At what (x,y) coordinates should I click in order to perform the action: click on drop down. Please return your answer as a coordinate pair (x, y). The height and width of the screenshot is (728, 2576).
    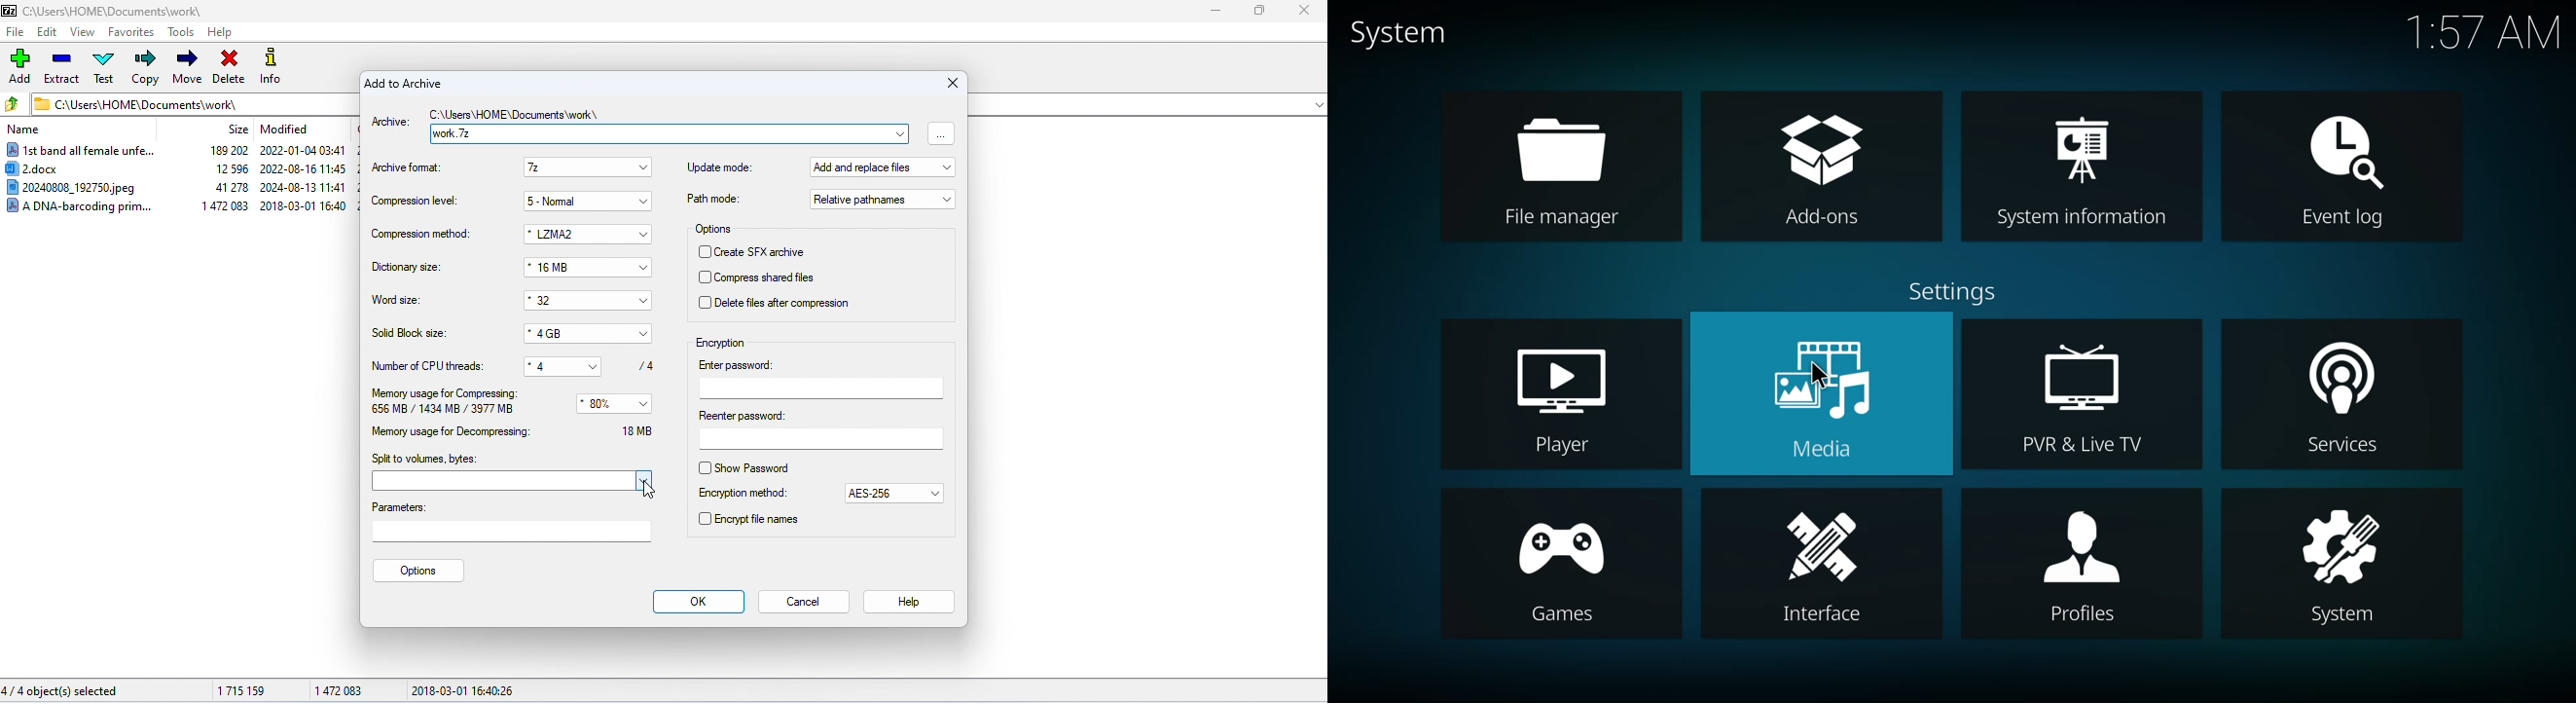
    Looking at the image, I should click on (599, 364).